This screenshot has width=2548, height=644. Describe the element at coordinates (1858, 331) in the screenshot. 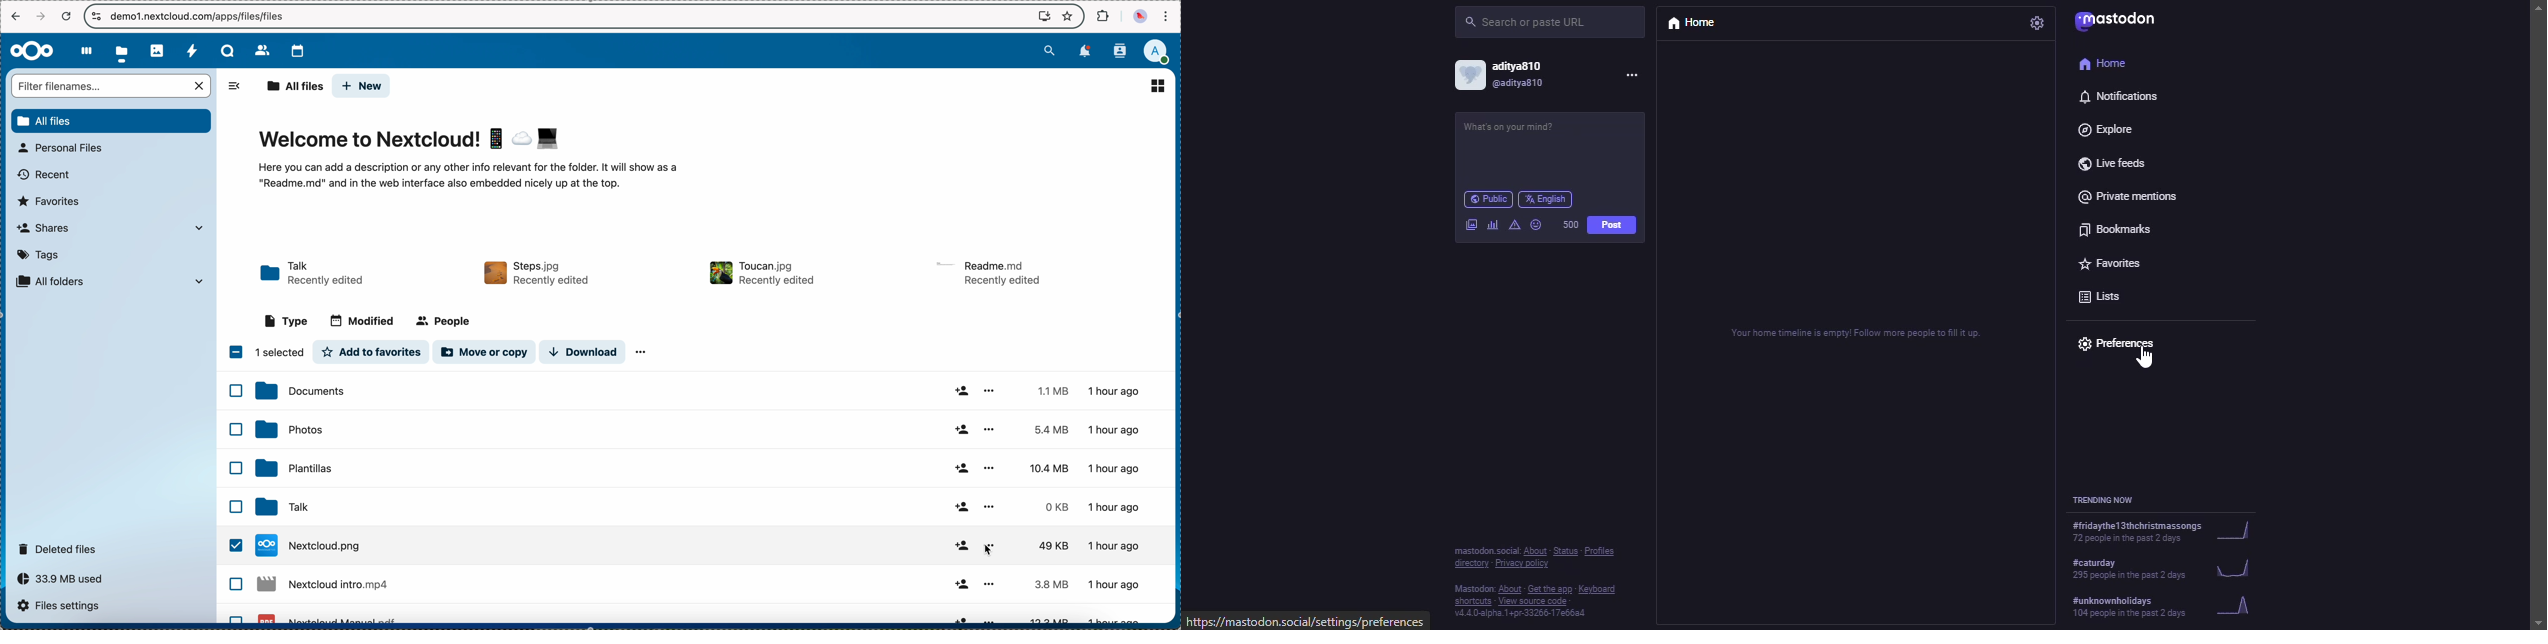

I see `home timeline` at that location.